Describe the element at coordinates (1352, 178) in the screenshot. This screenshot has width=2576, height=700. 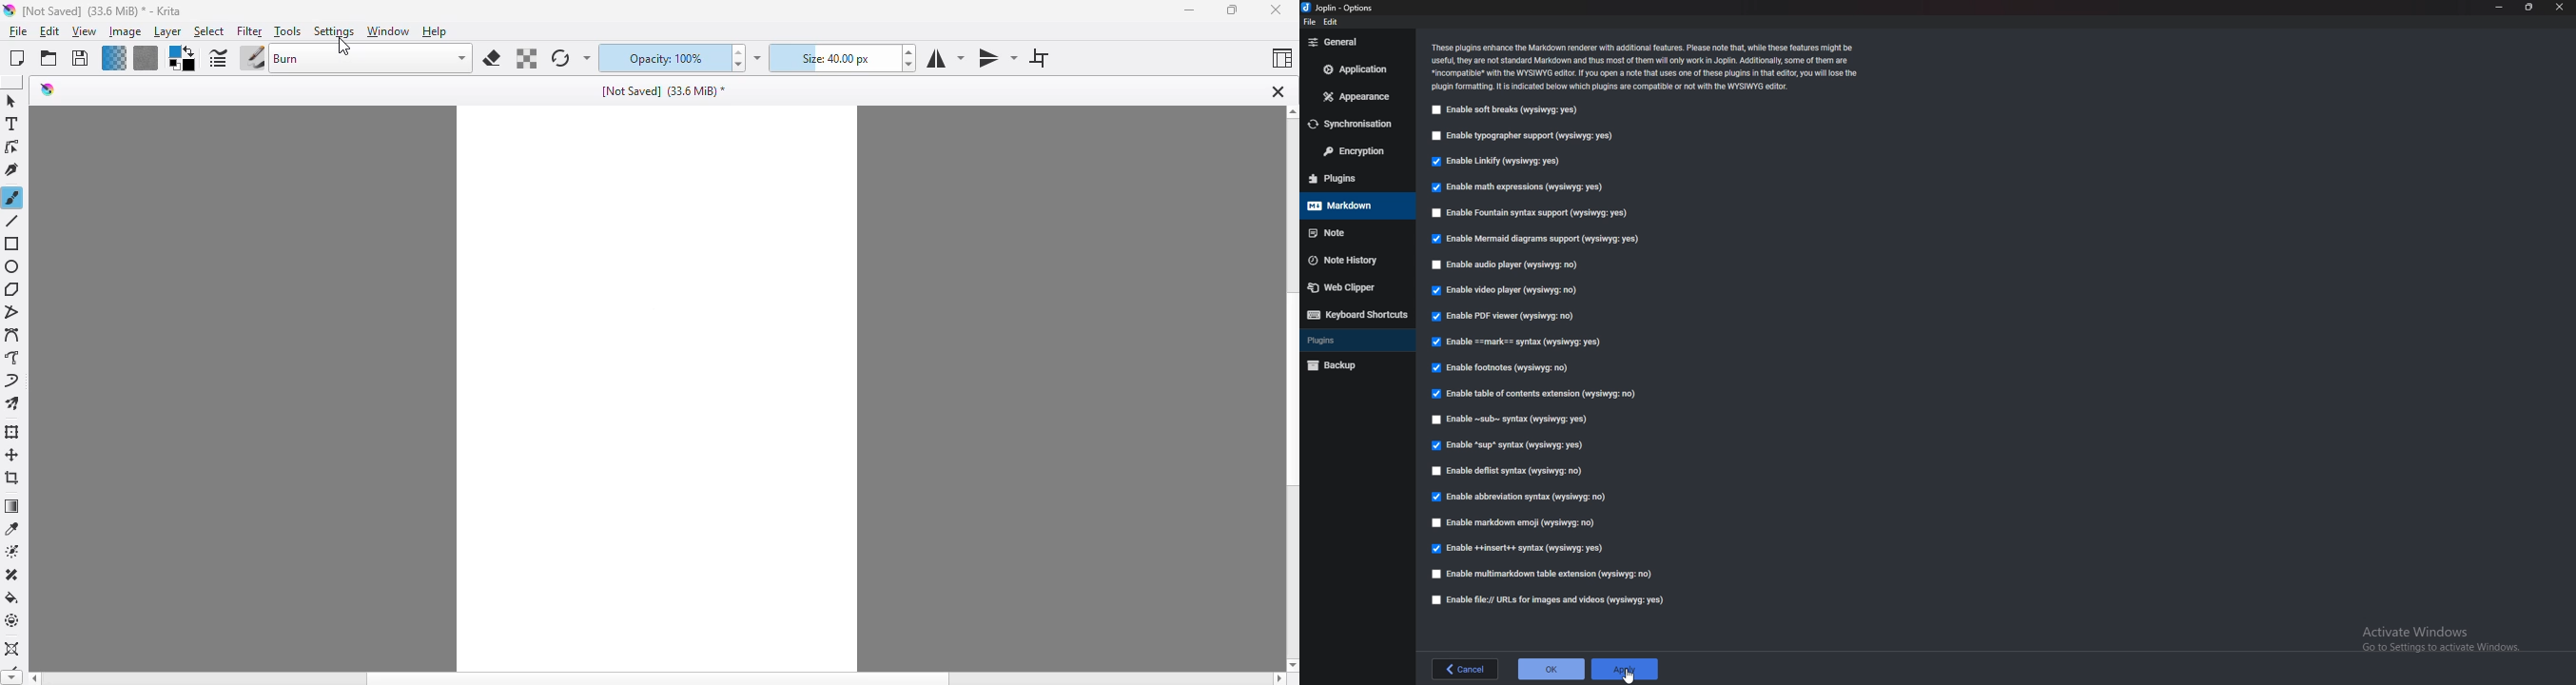
I see `Plugins` at that location.